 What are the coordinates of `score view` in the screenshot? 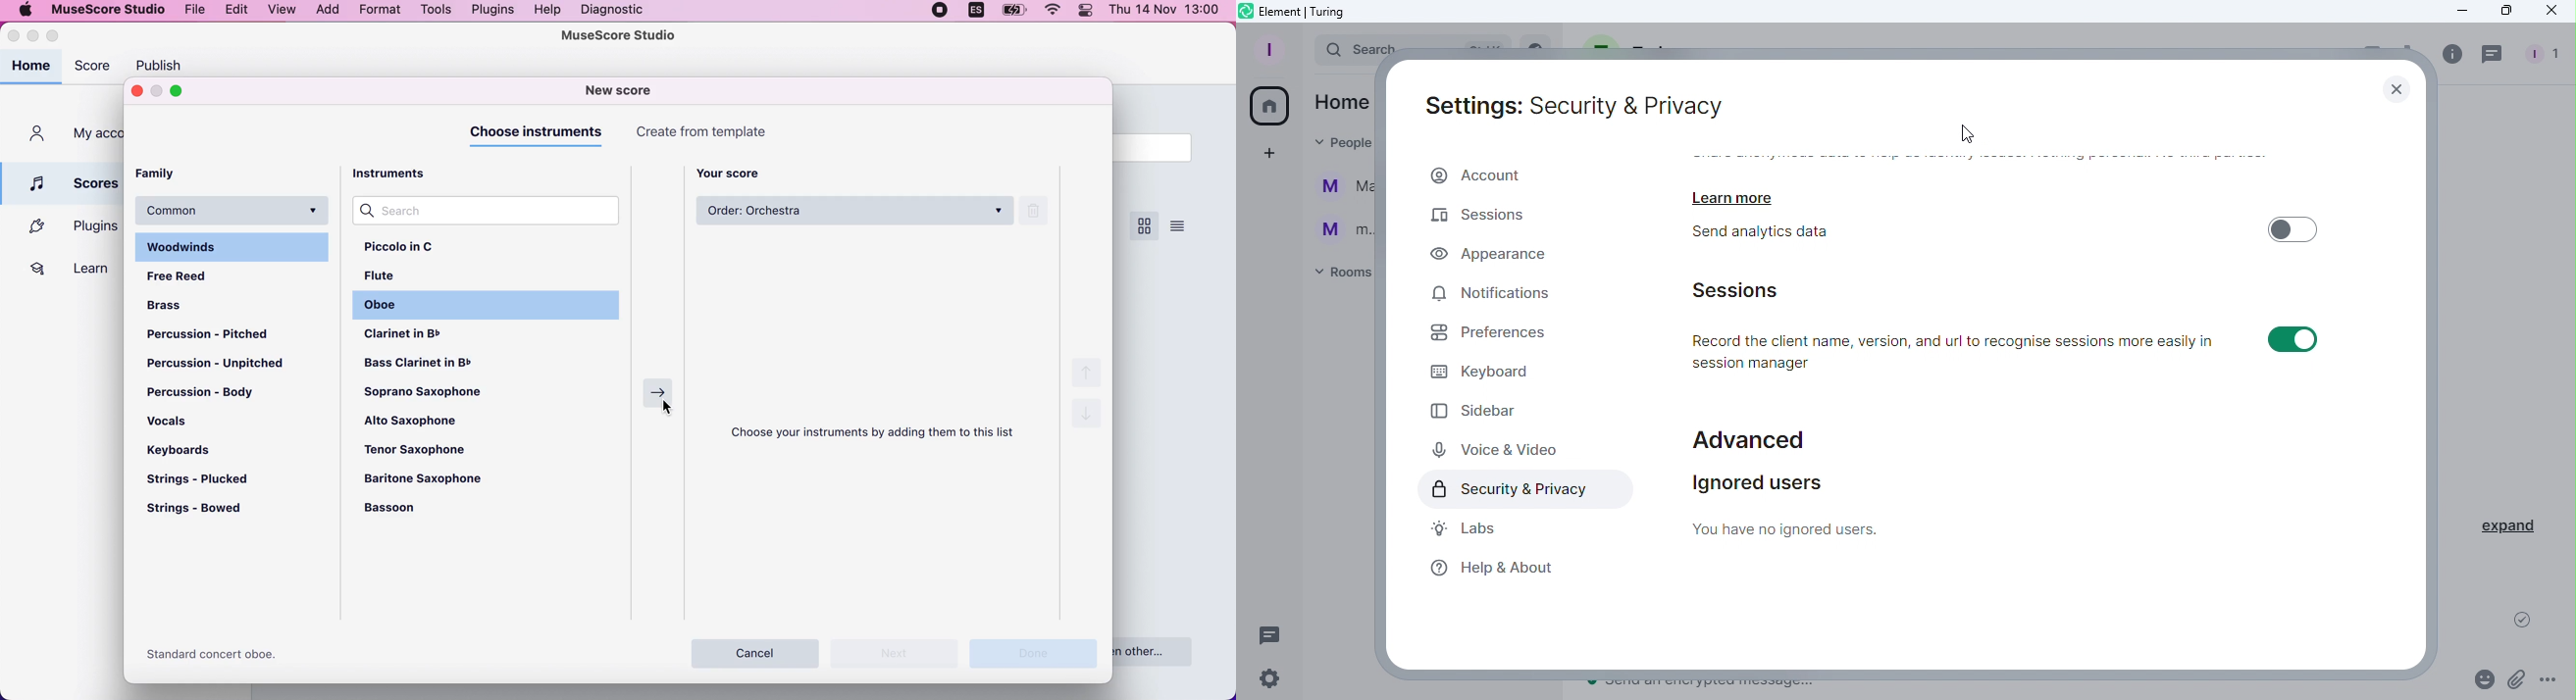 It's located at (1143, 226).